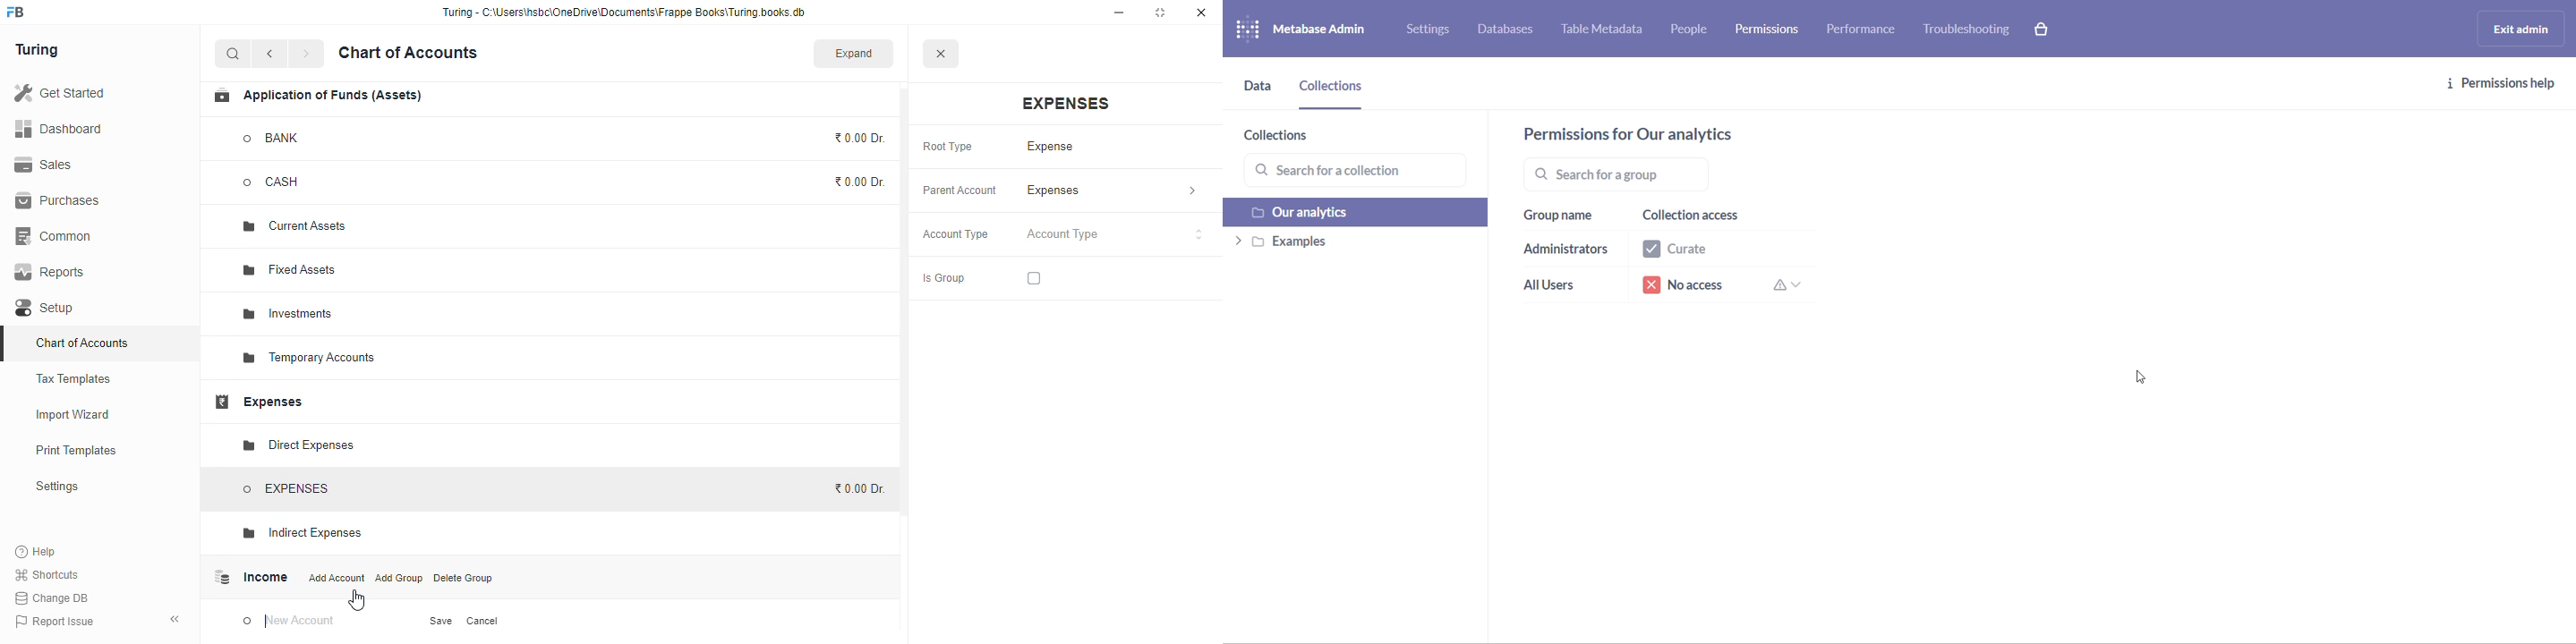 The height and width of the screenshot is (644, 2576). I want to click on BANK , so click(272, 138).